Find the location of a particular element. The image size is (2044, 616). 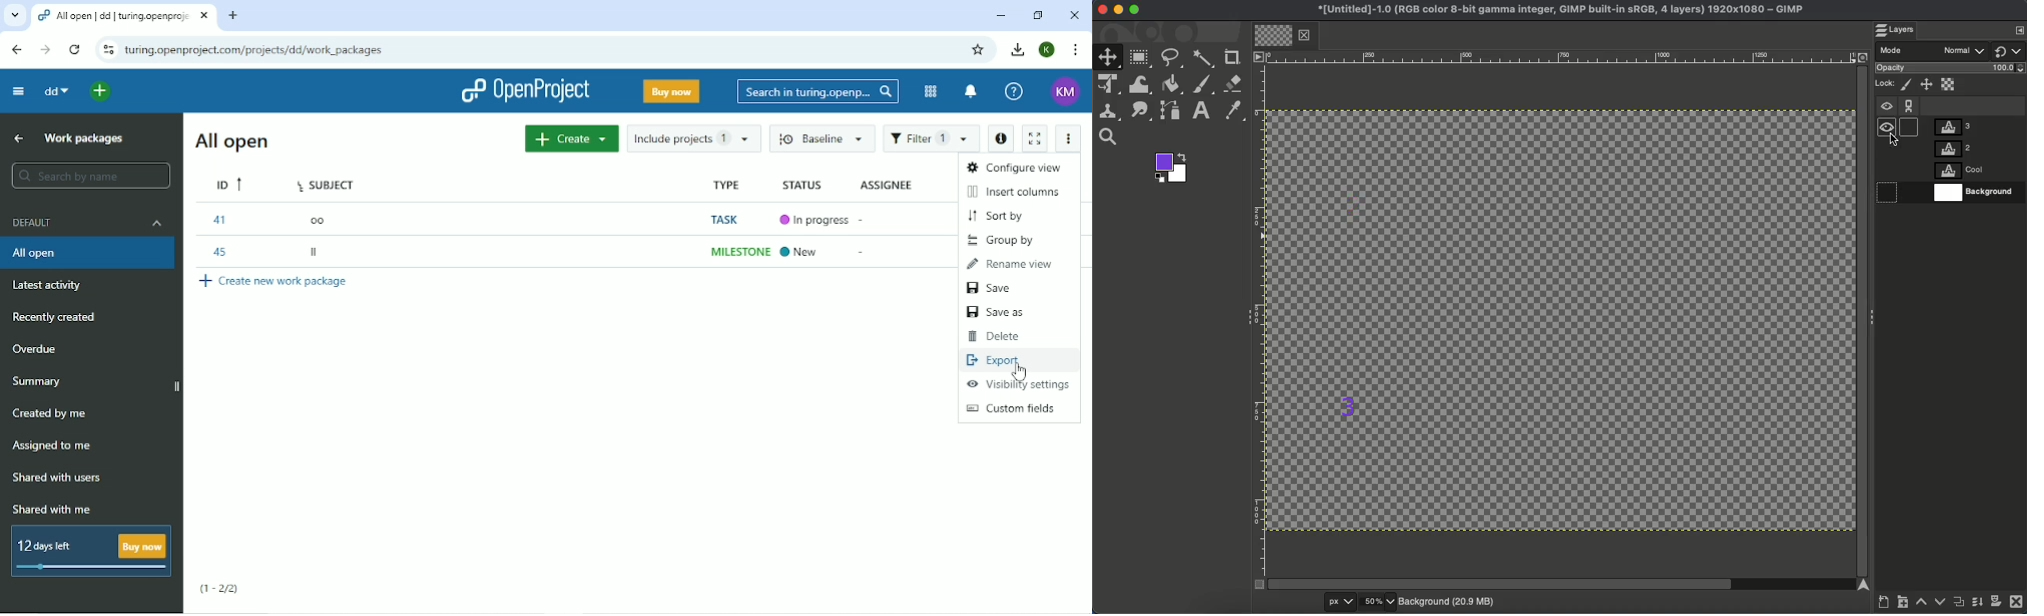

Save is located at coordinates (992, 288).